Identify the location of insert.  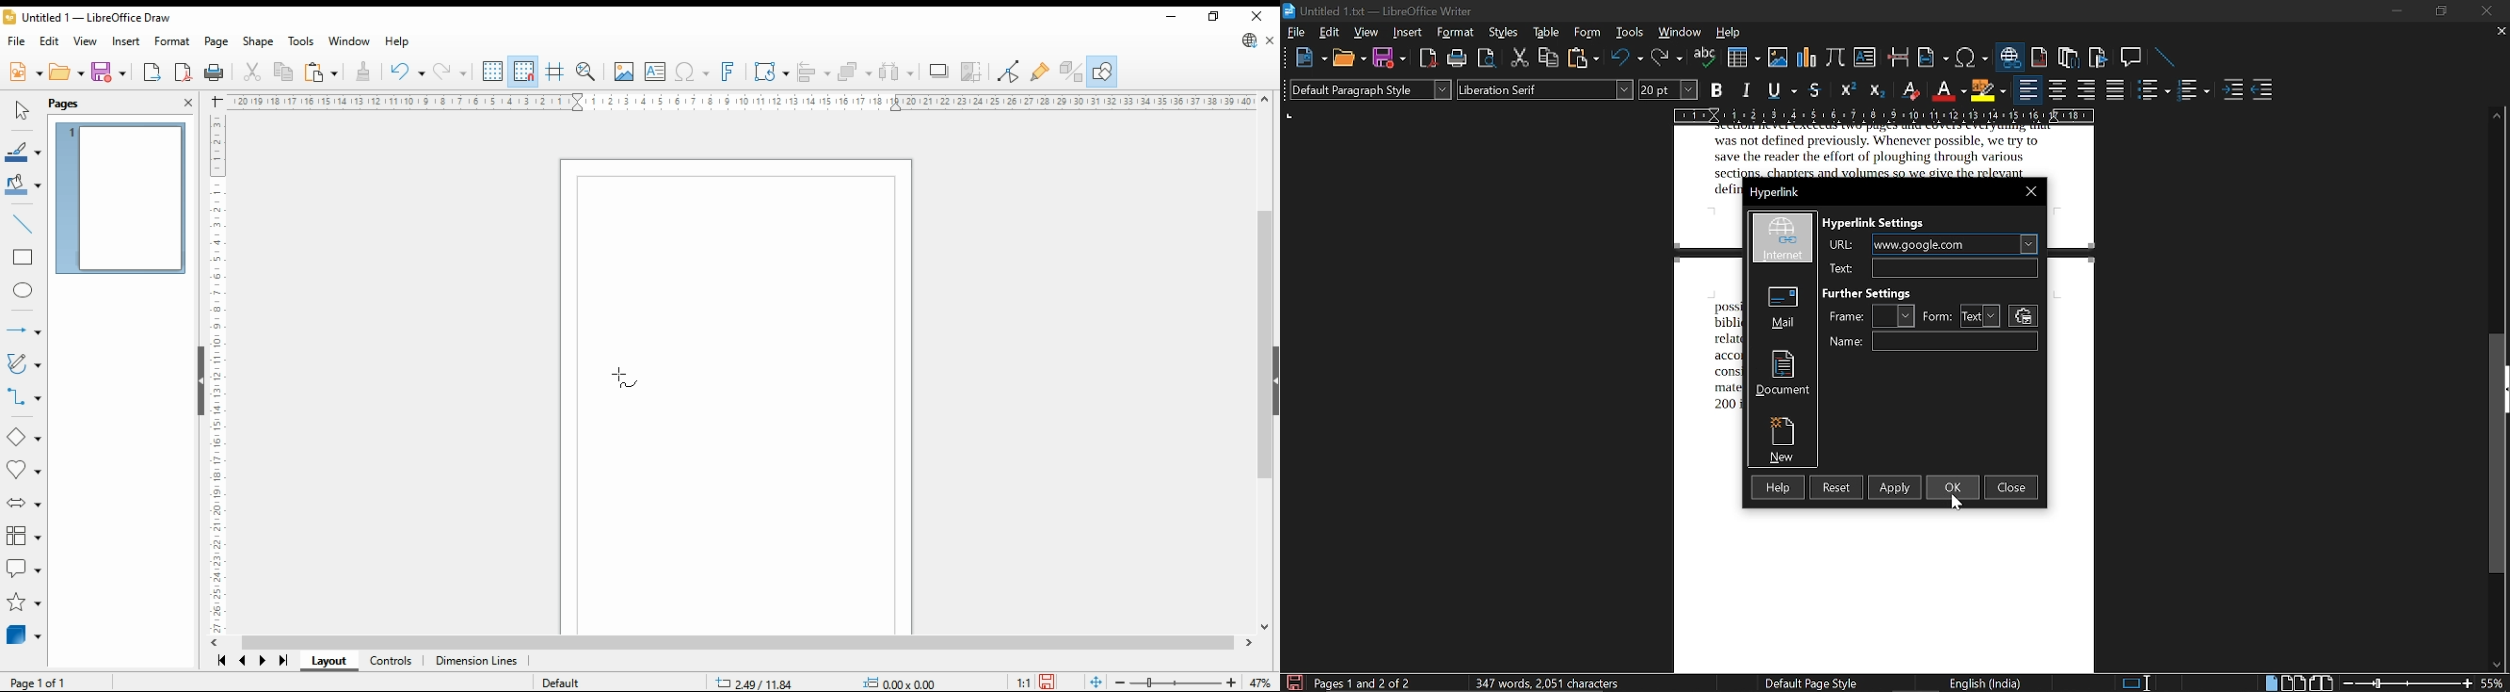
(126, 40).